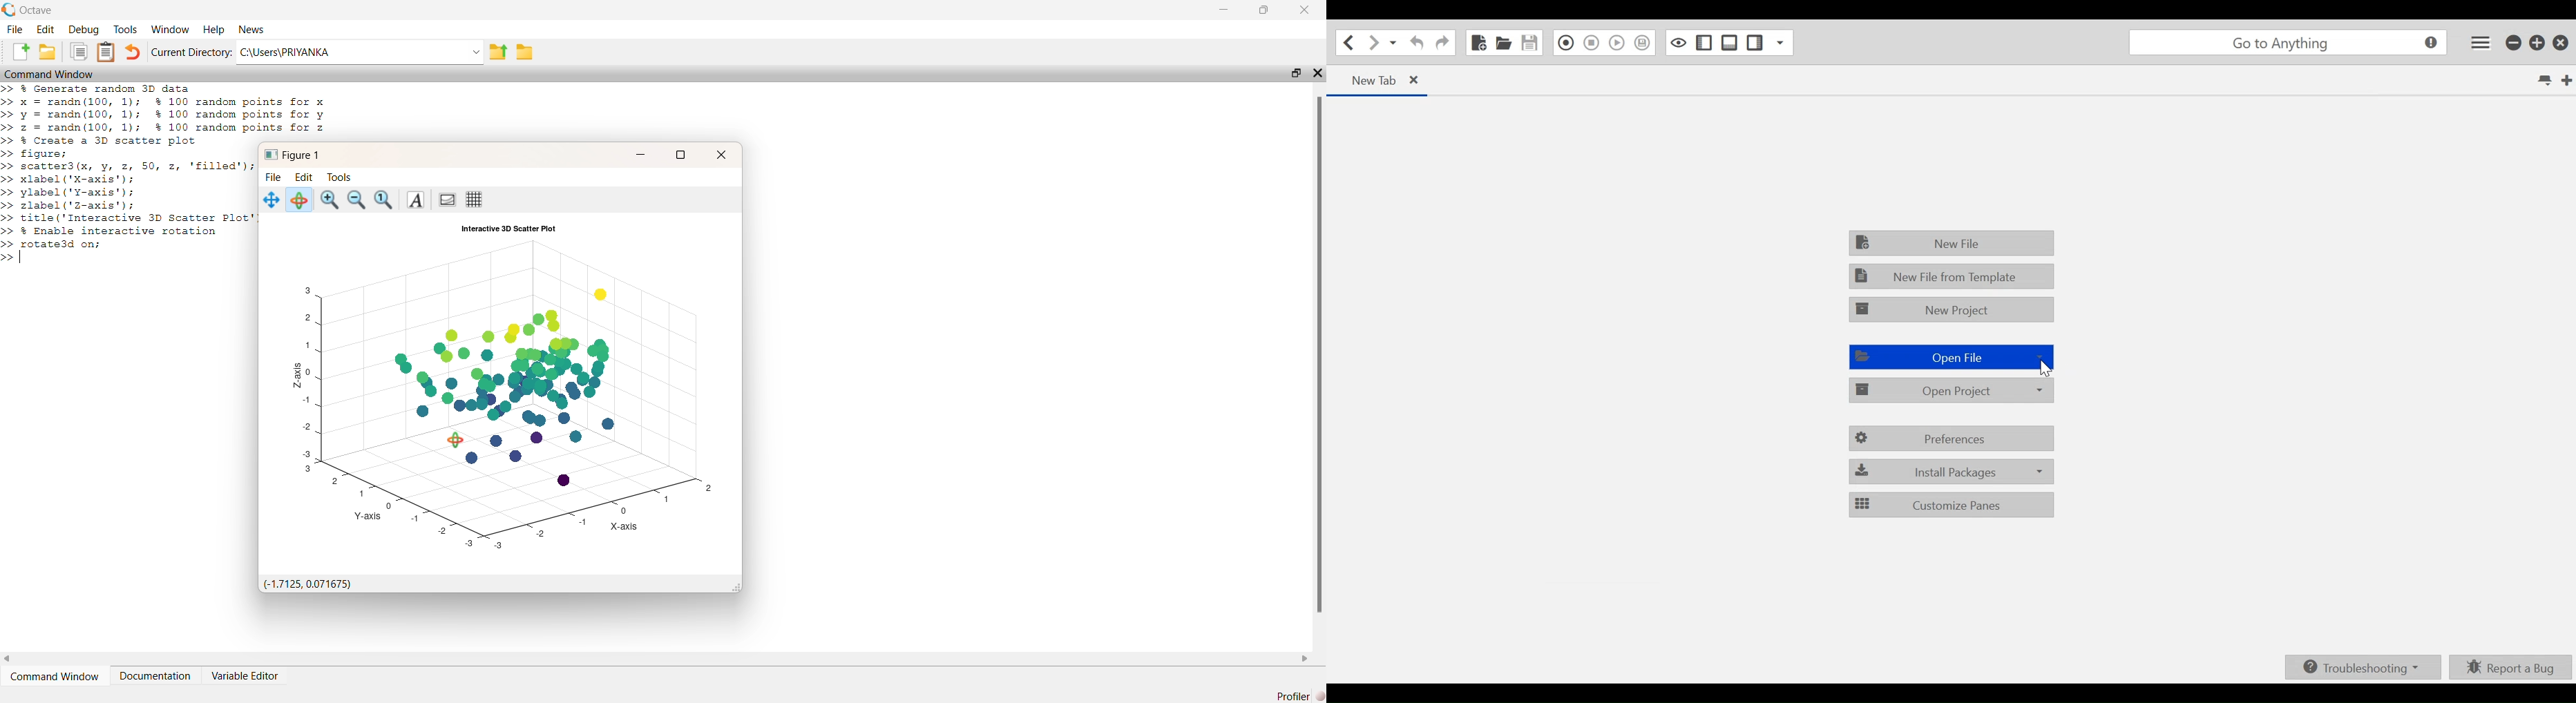  I want to click on Save Macro to Toolbox as Superscript, so click(1643, 43).